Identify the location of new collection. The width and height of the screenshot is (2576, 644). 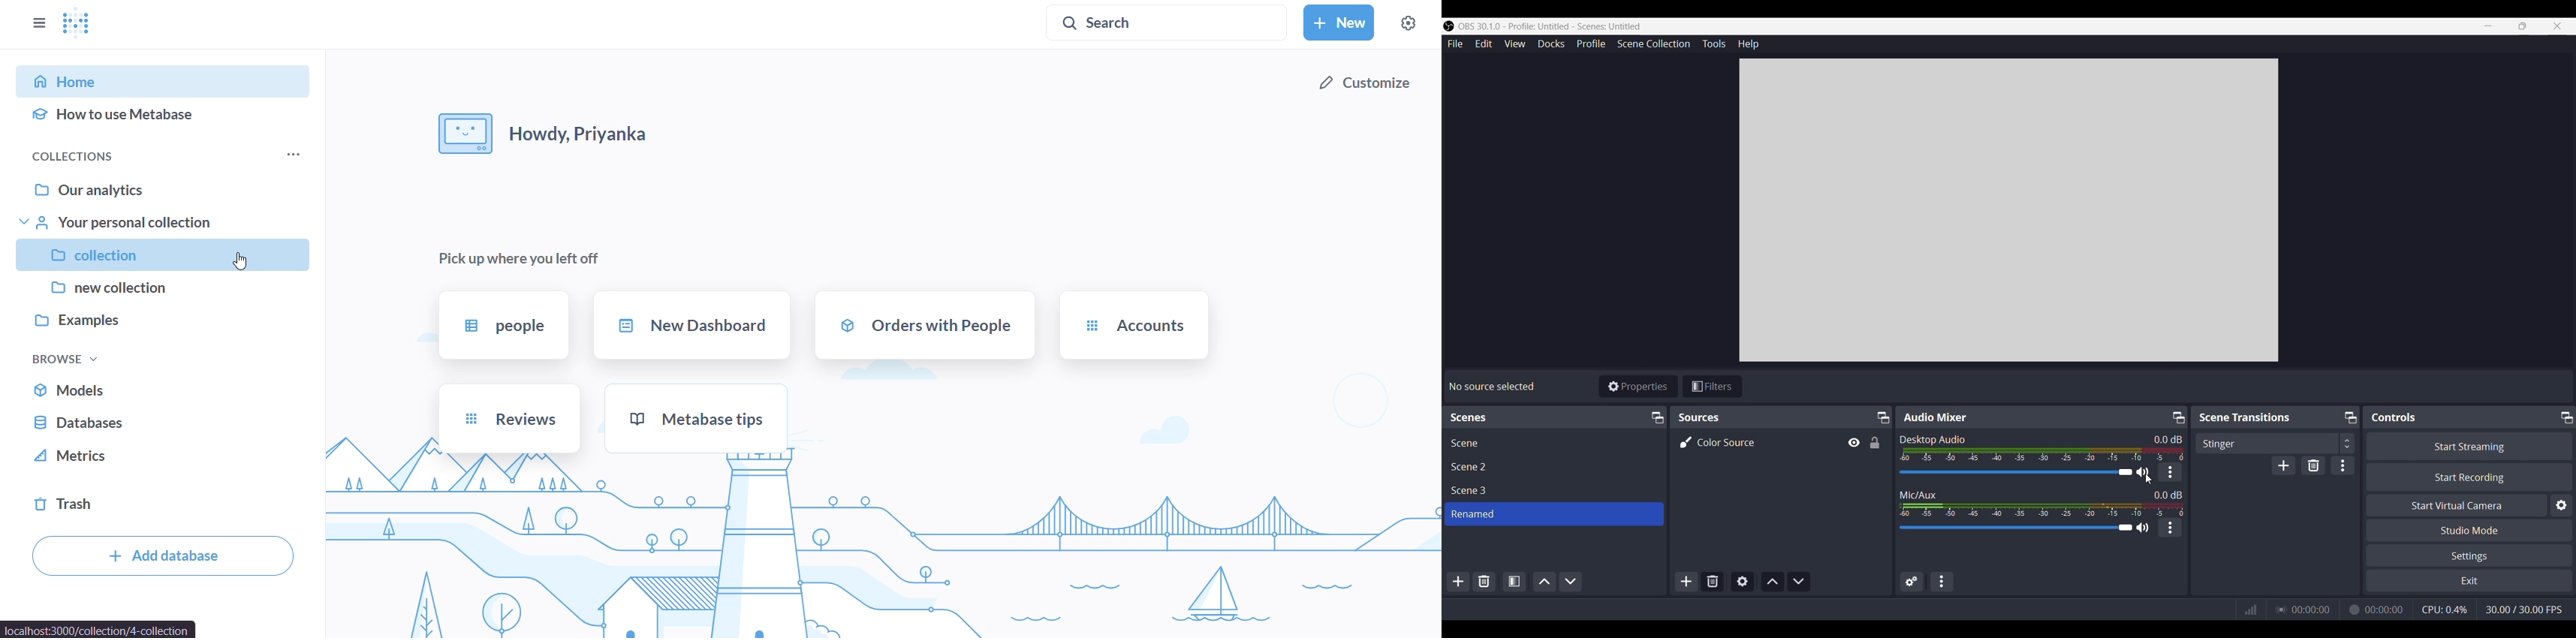
(164, 291).